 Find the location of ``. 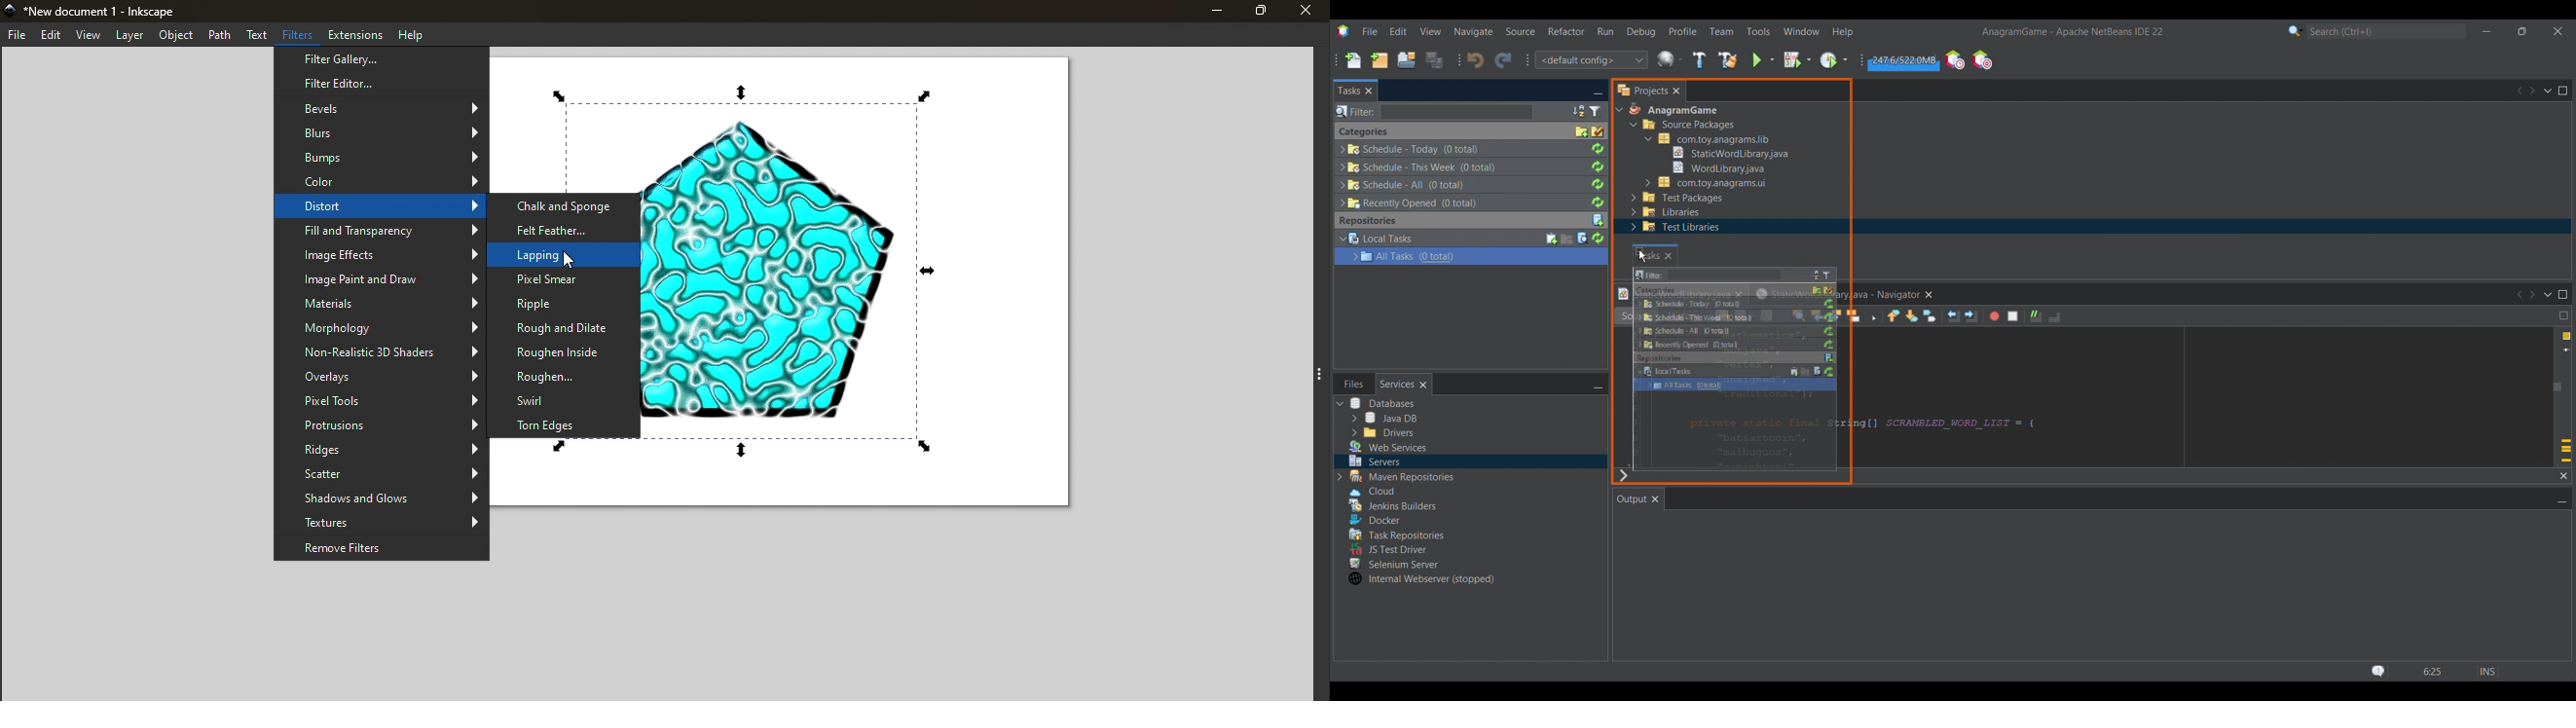

 is located at coordinates (1672, 228).